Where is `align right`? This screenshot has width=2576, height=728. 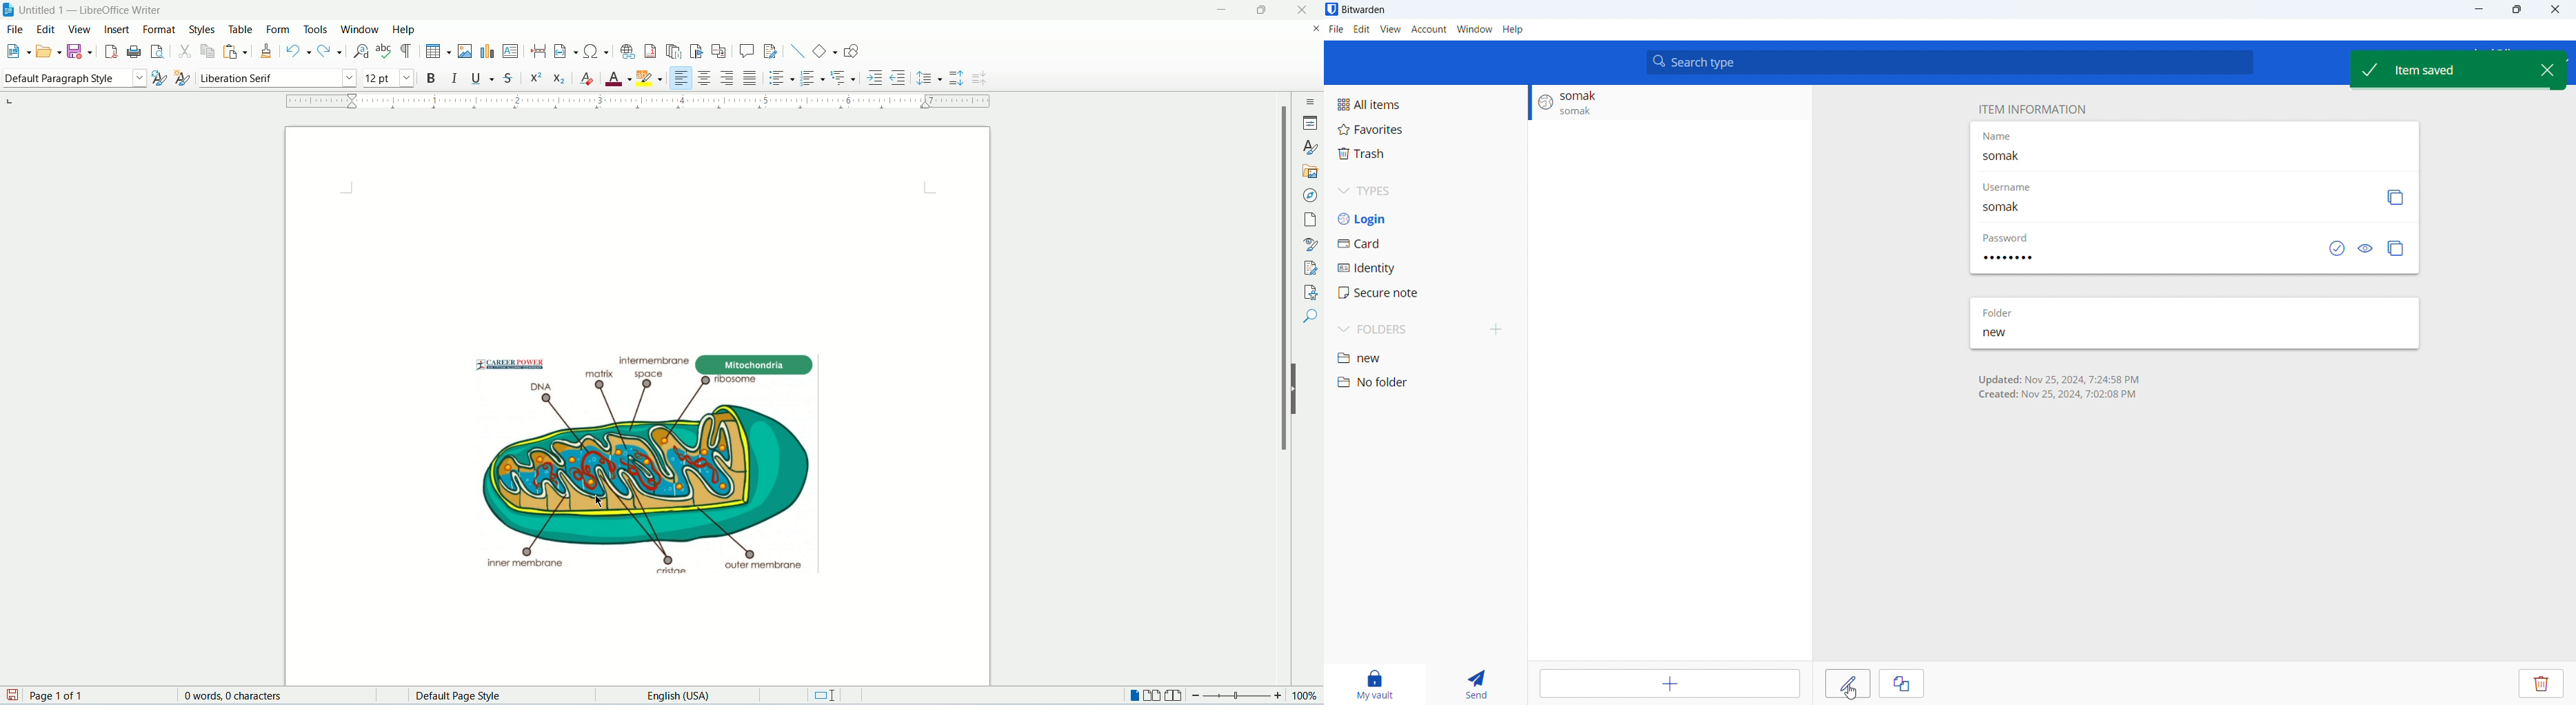 align right is located at coordinates (728, 77).